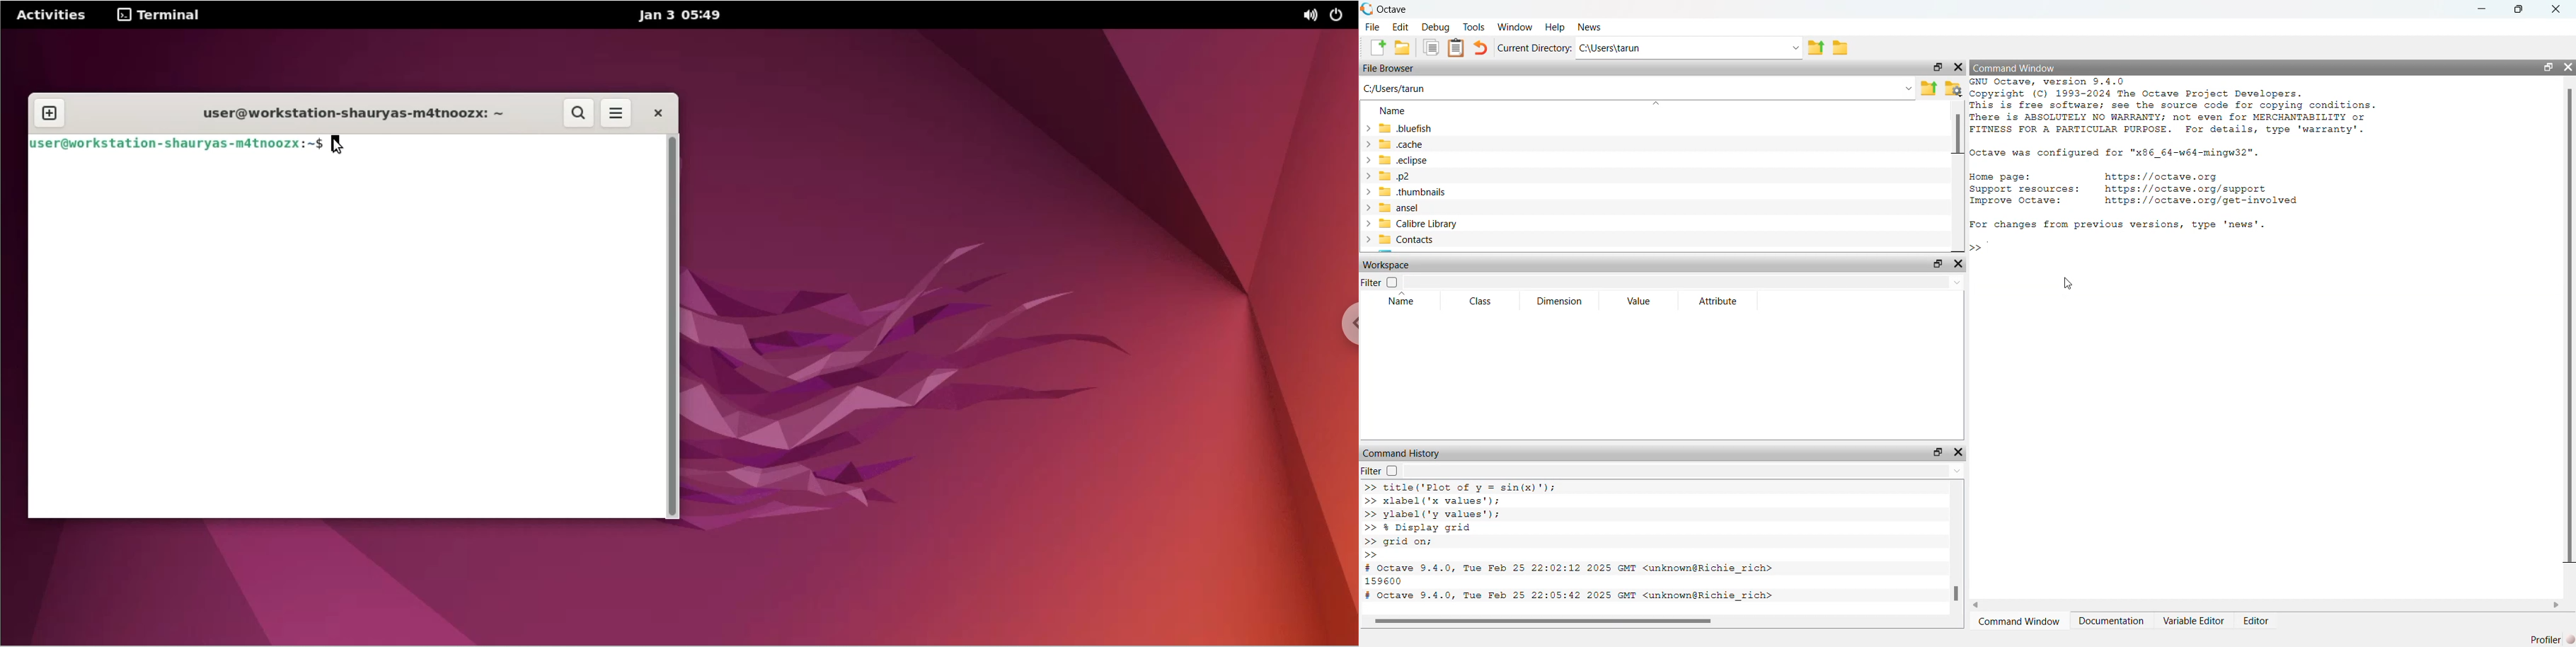 The image size is (2576, 672). Describe the element at coordinates (1975, 605) in the screenshot. I see `scroll left` at that location.